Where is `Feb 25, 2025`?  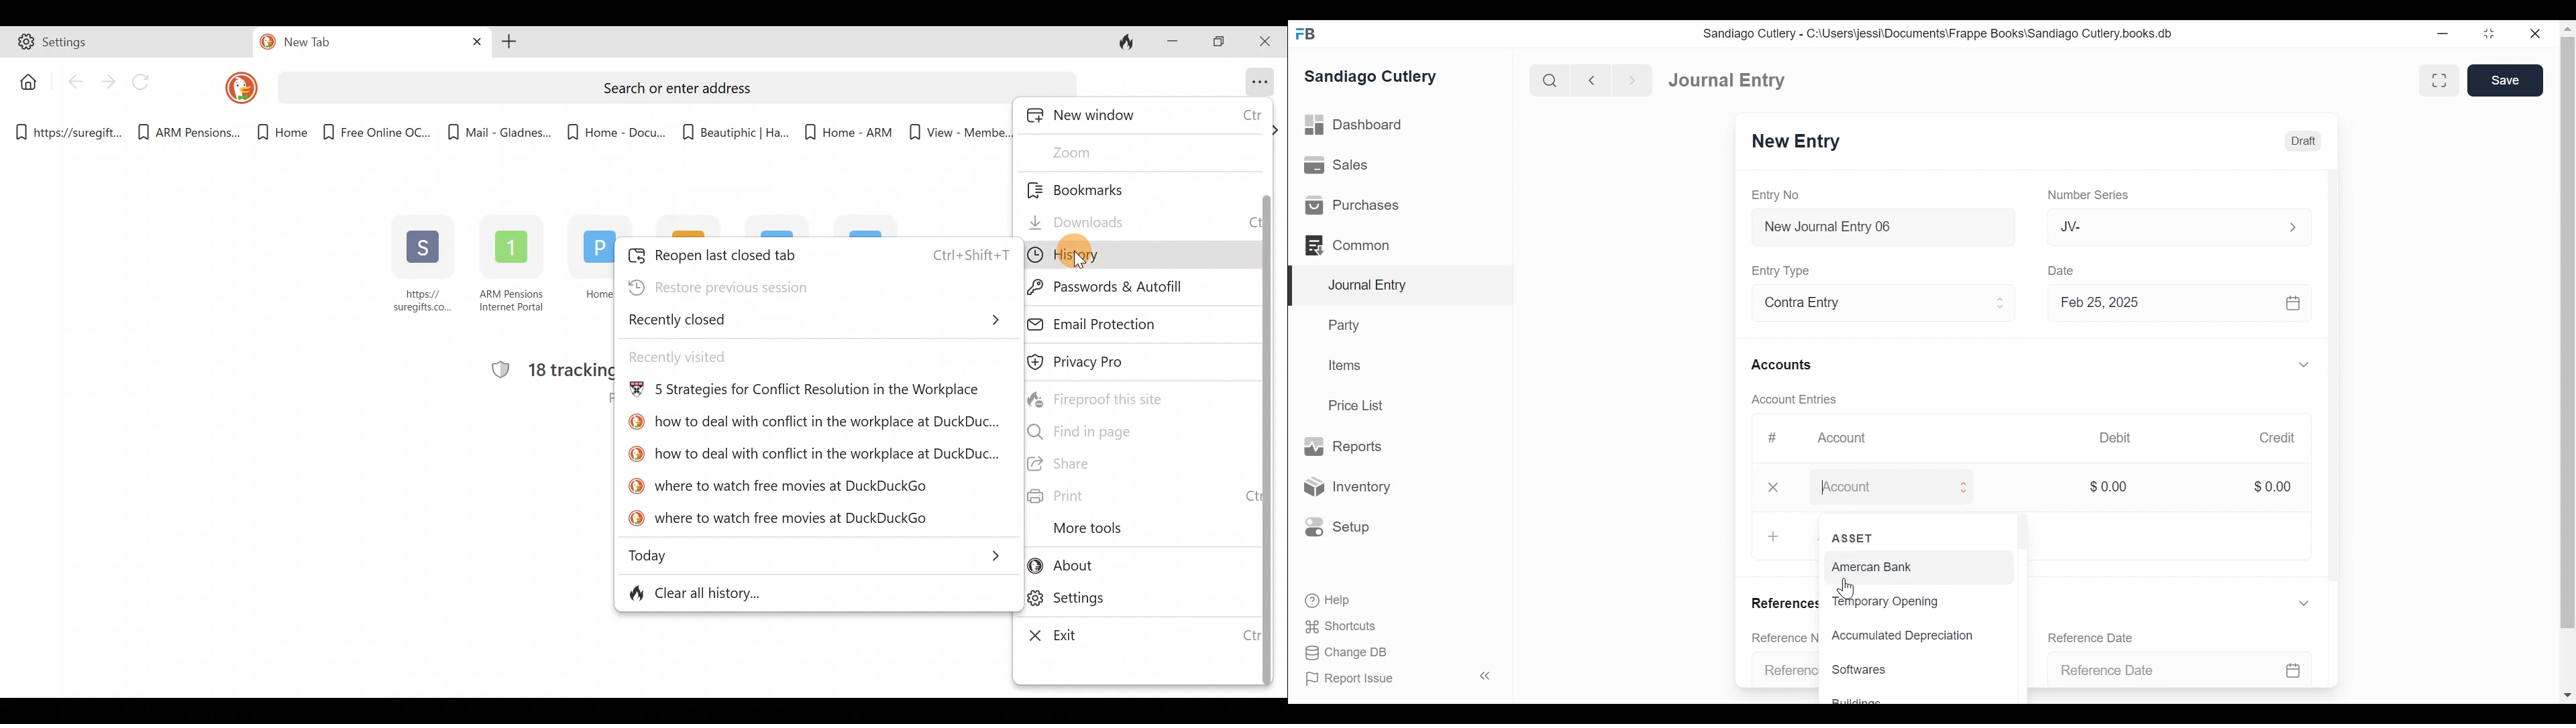 Feb 25, 2025 is located at coordinates (2178, 302).